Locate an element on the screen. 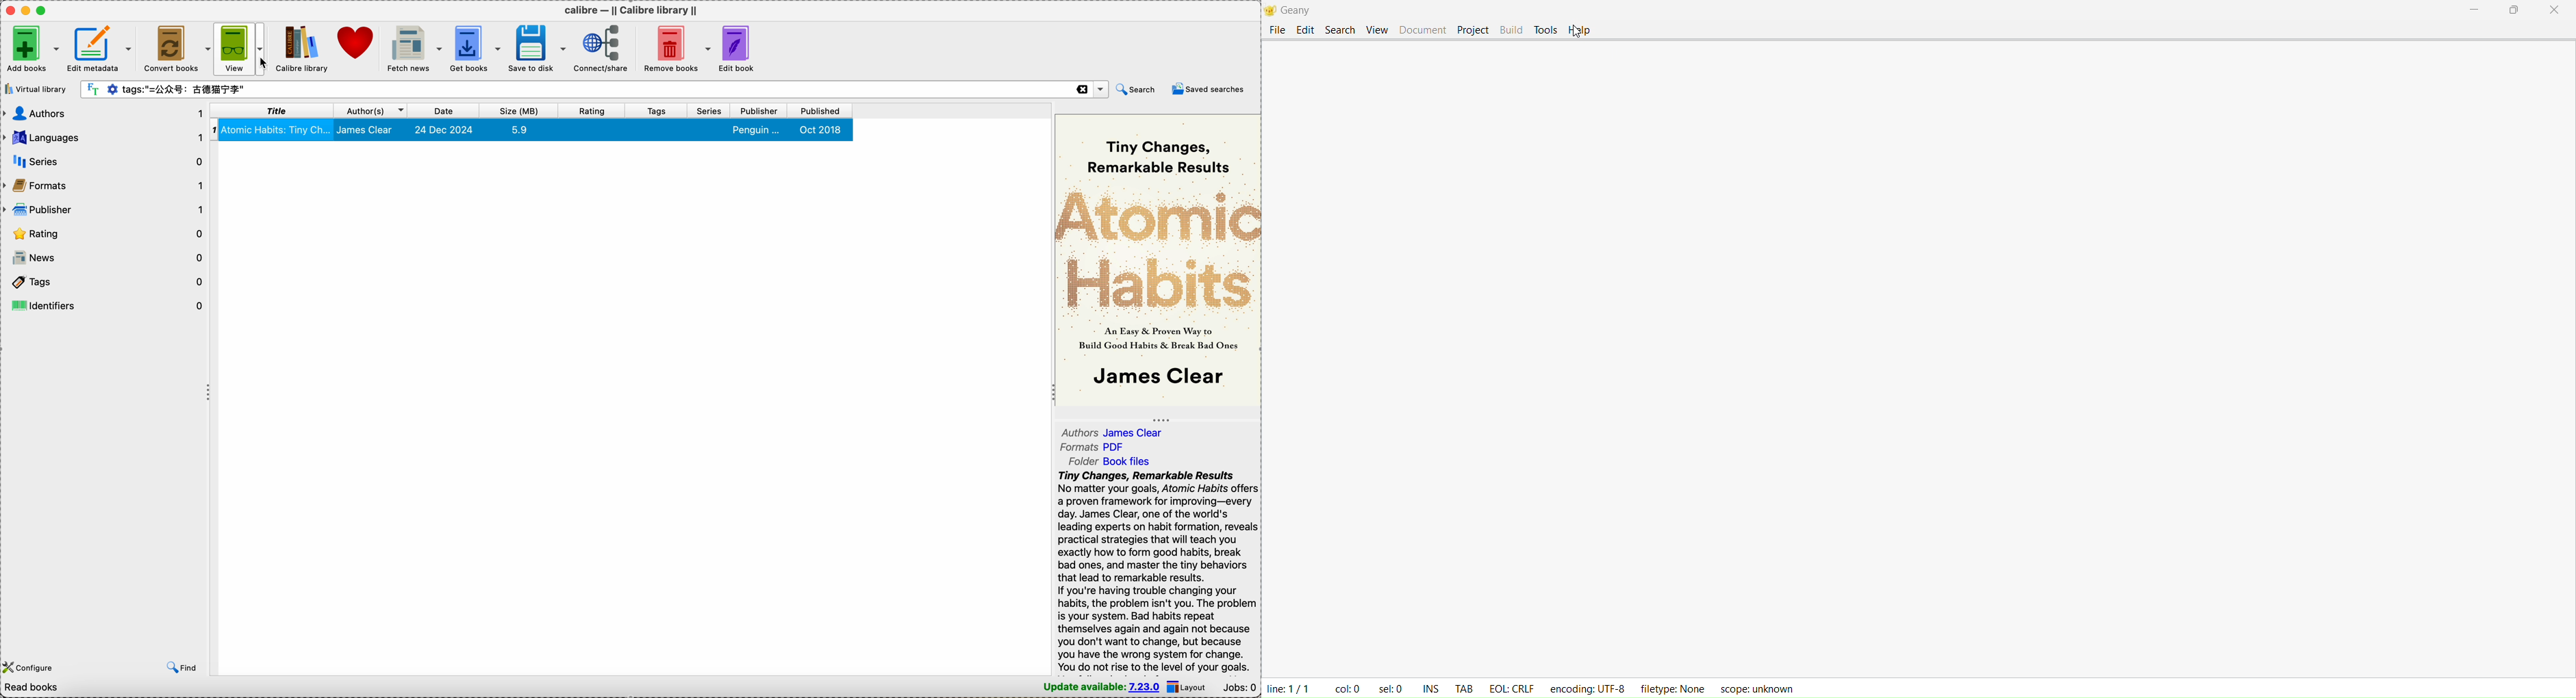 The width and height of the screenshot is (2576, 700). published is located at coordinates (822, 111).